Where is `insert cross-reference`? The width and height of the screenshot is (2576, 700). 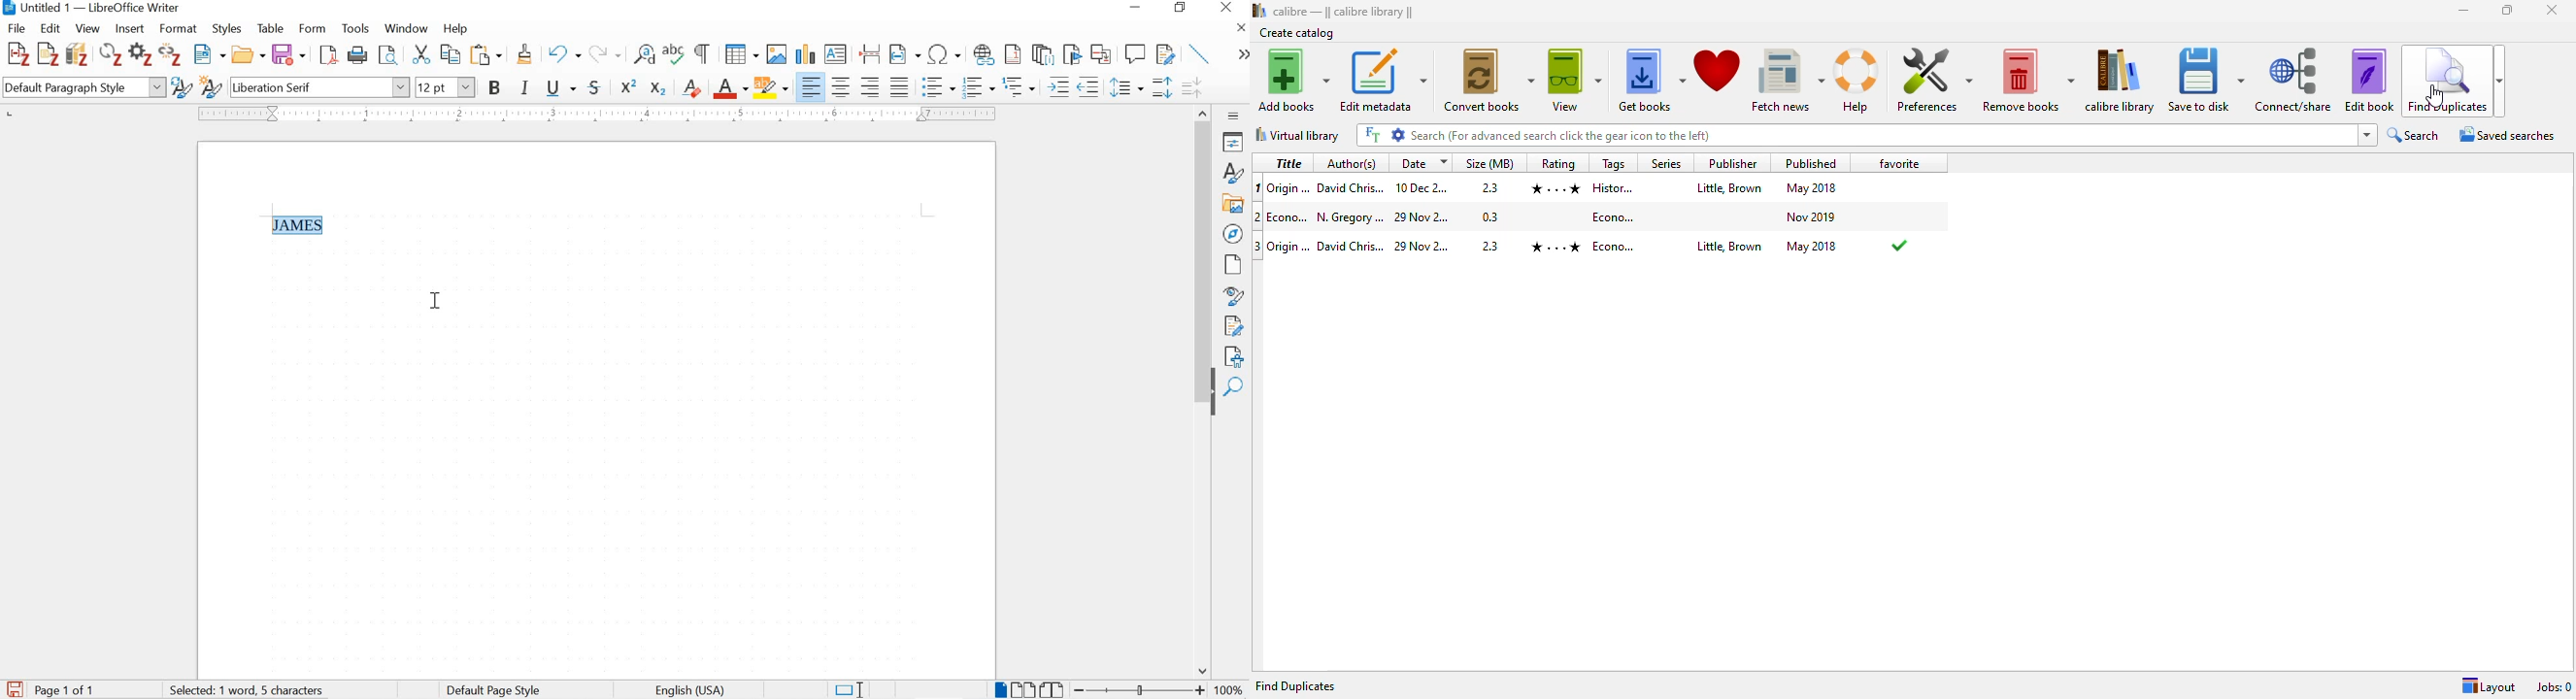
insert cross-reference is located at coordinates (1102, 53).